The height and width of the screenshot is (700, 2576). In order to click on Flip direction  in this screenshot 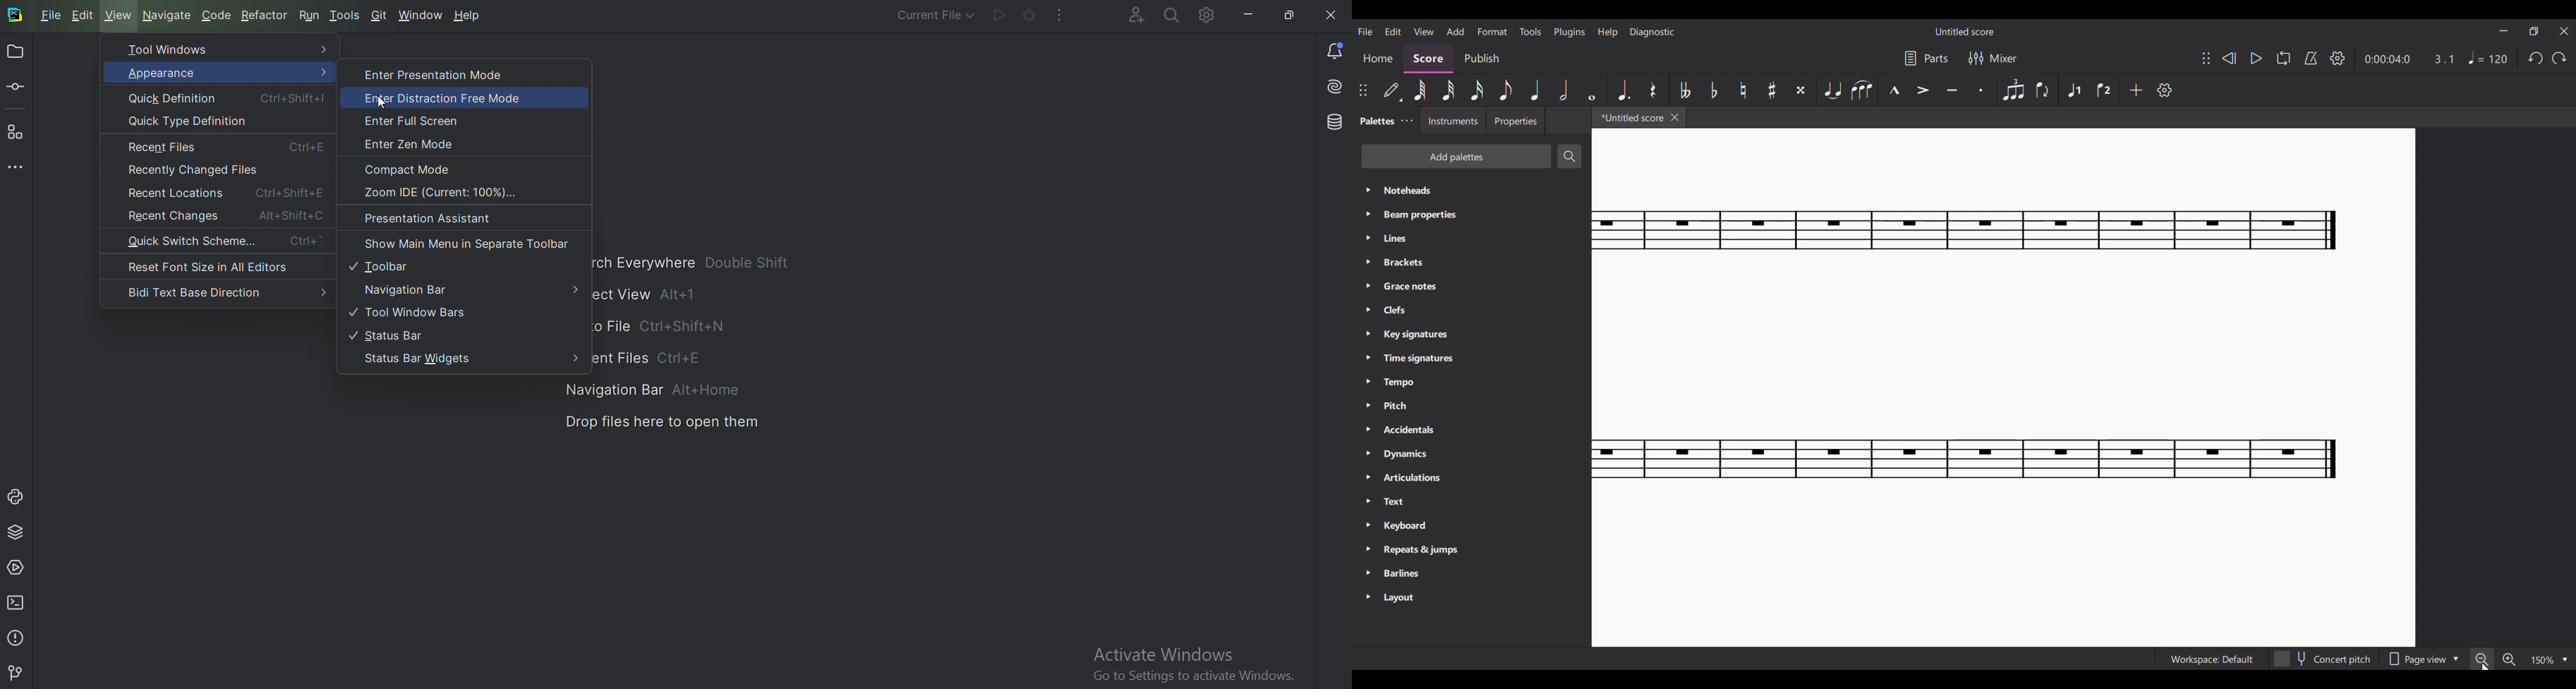, I will do `click(2043, 90)`.